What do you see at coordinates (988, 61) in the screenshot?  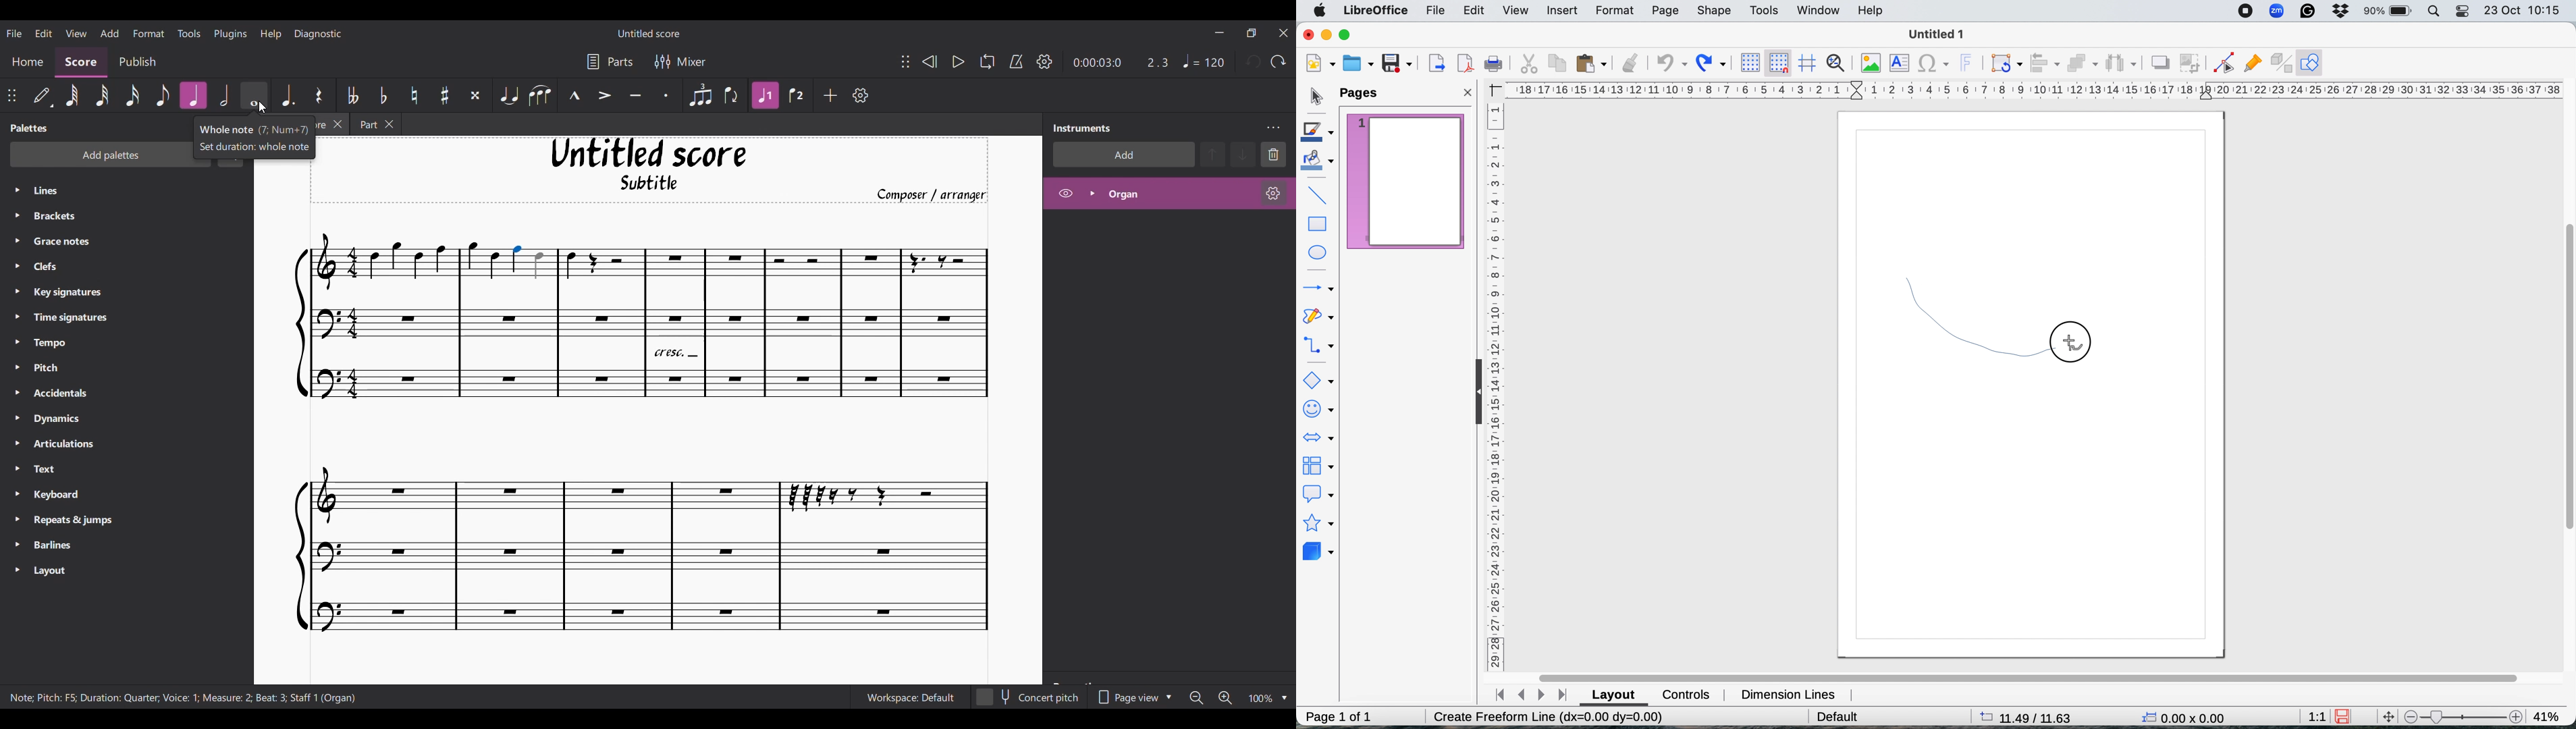 I see `Looping playback` at bounding box center [988, 61].